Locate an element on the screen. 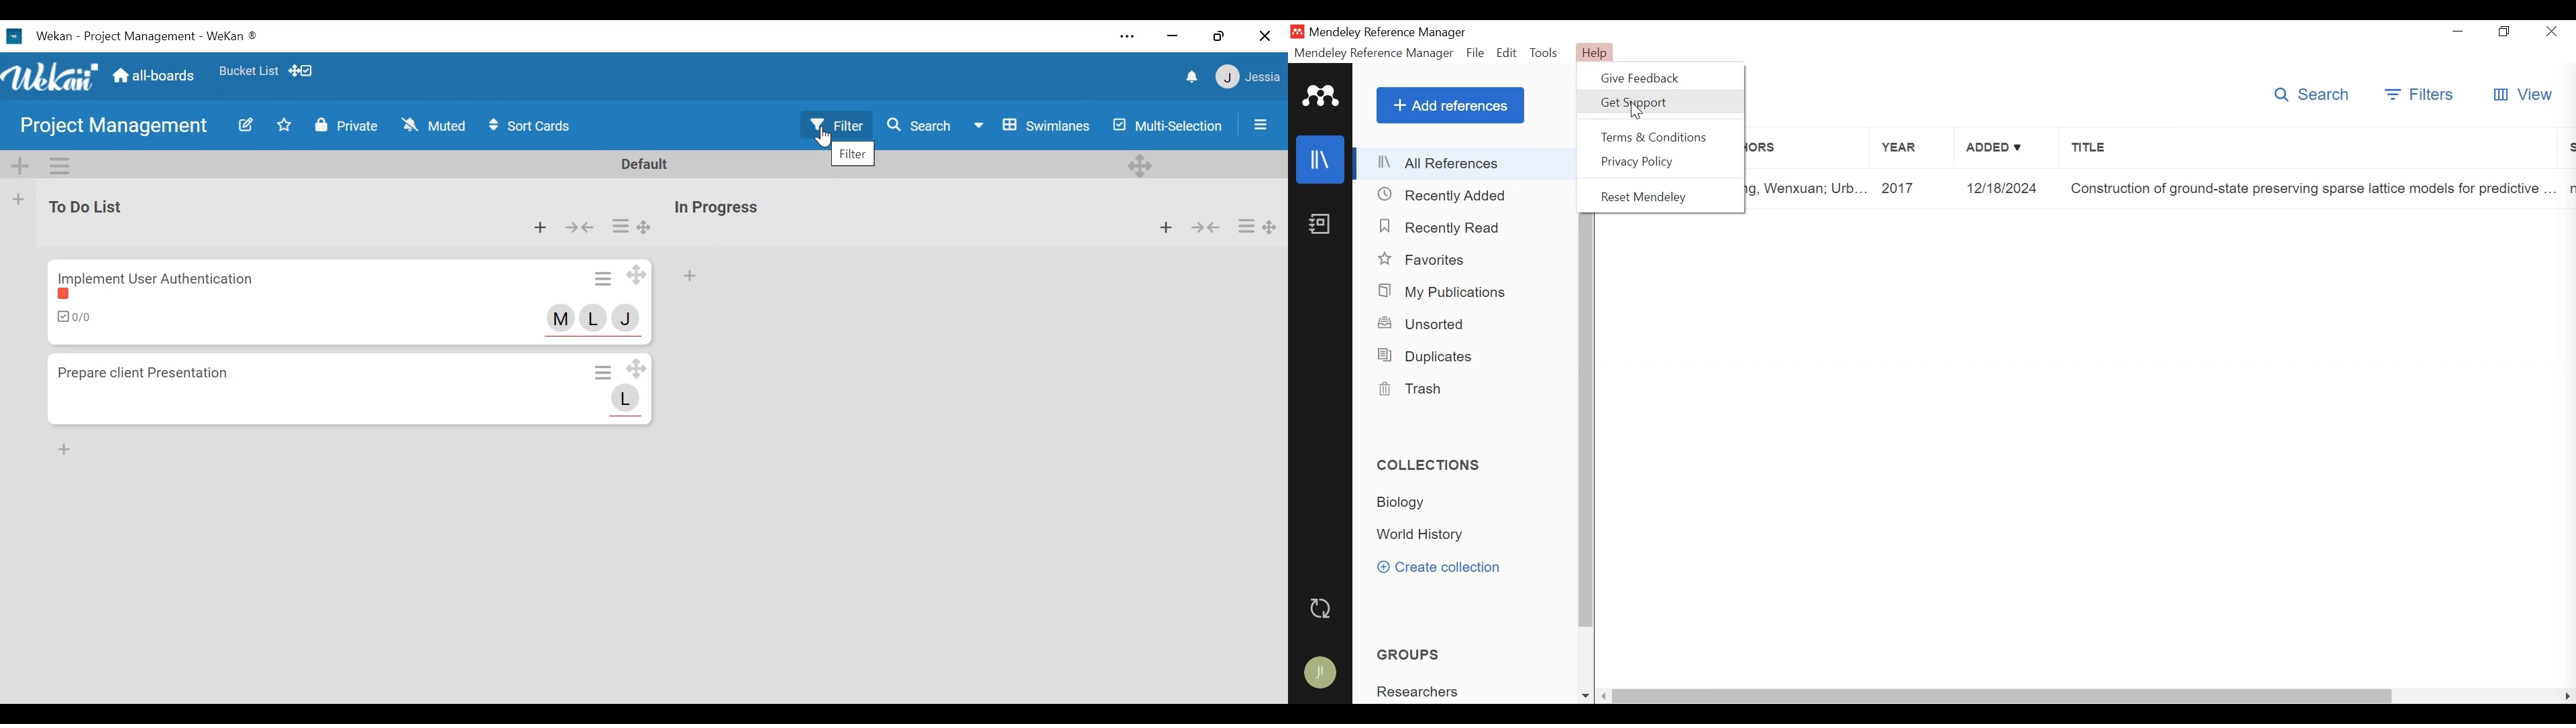  Mendeley  is located at coordinates (1319, 97).